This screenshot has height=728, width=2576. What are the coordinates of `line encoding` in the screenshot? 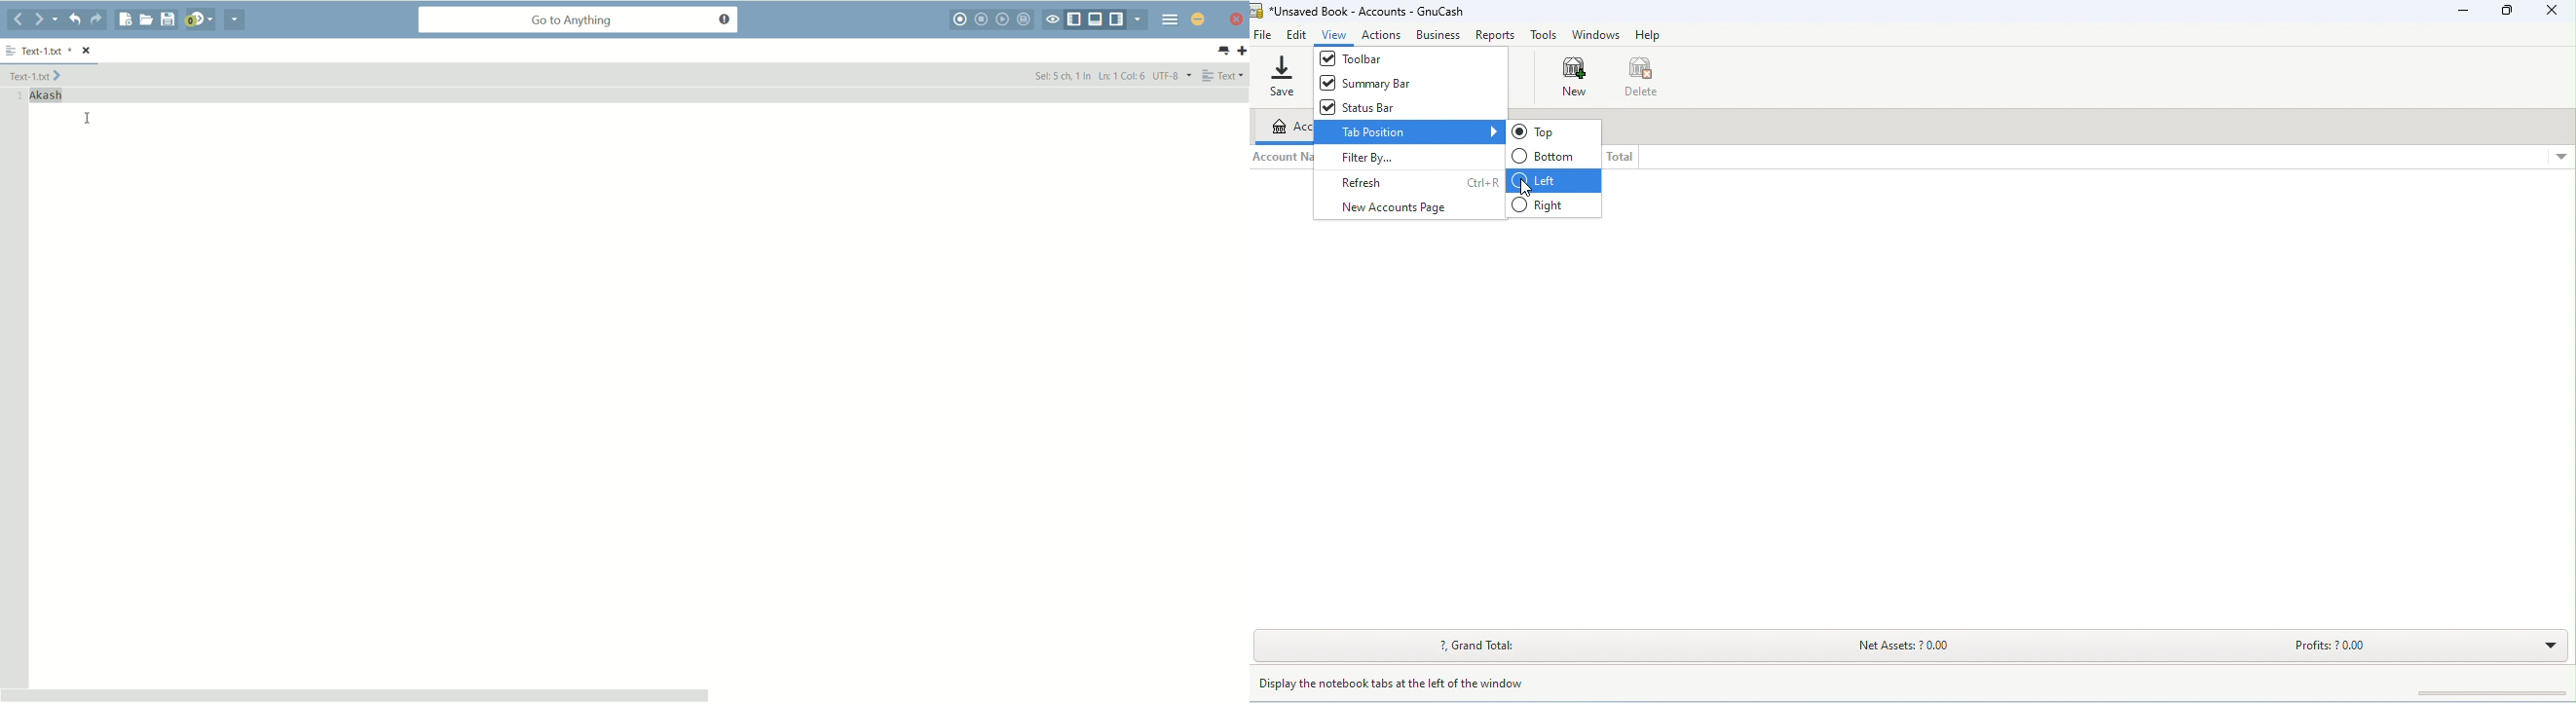 It's located at (1173, 75).